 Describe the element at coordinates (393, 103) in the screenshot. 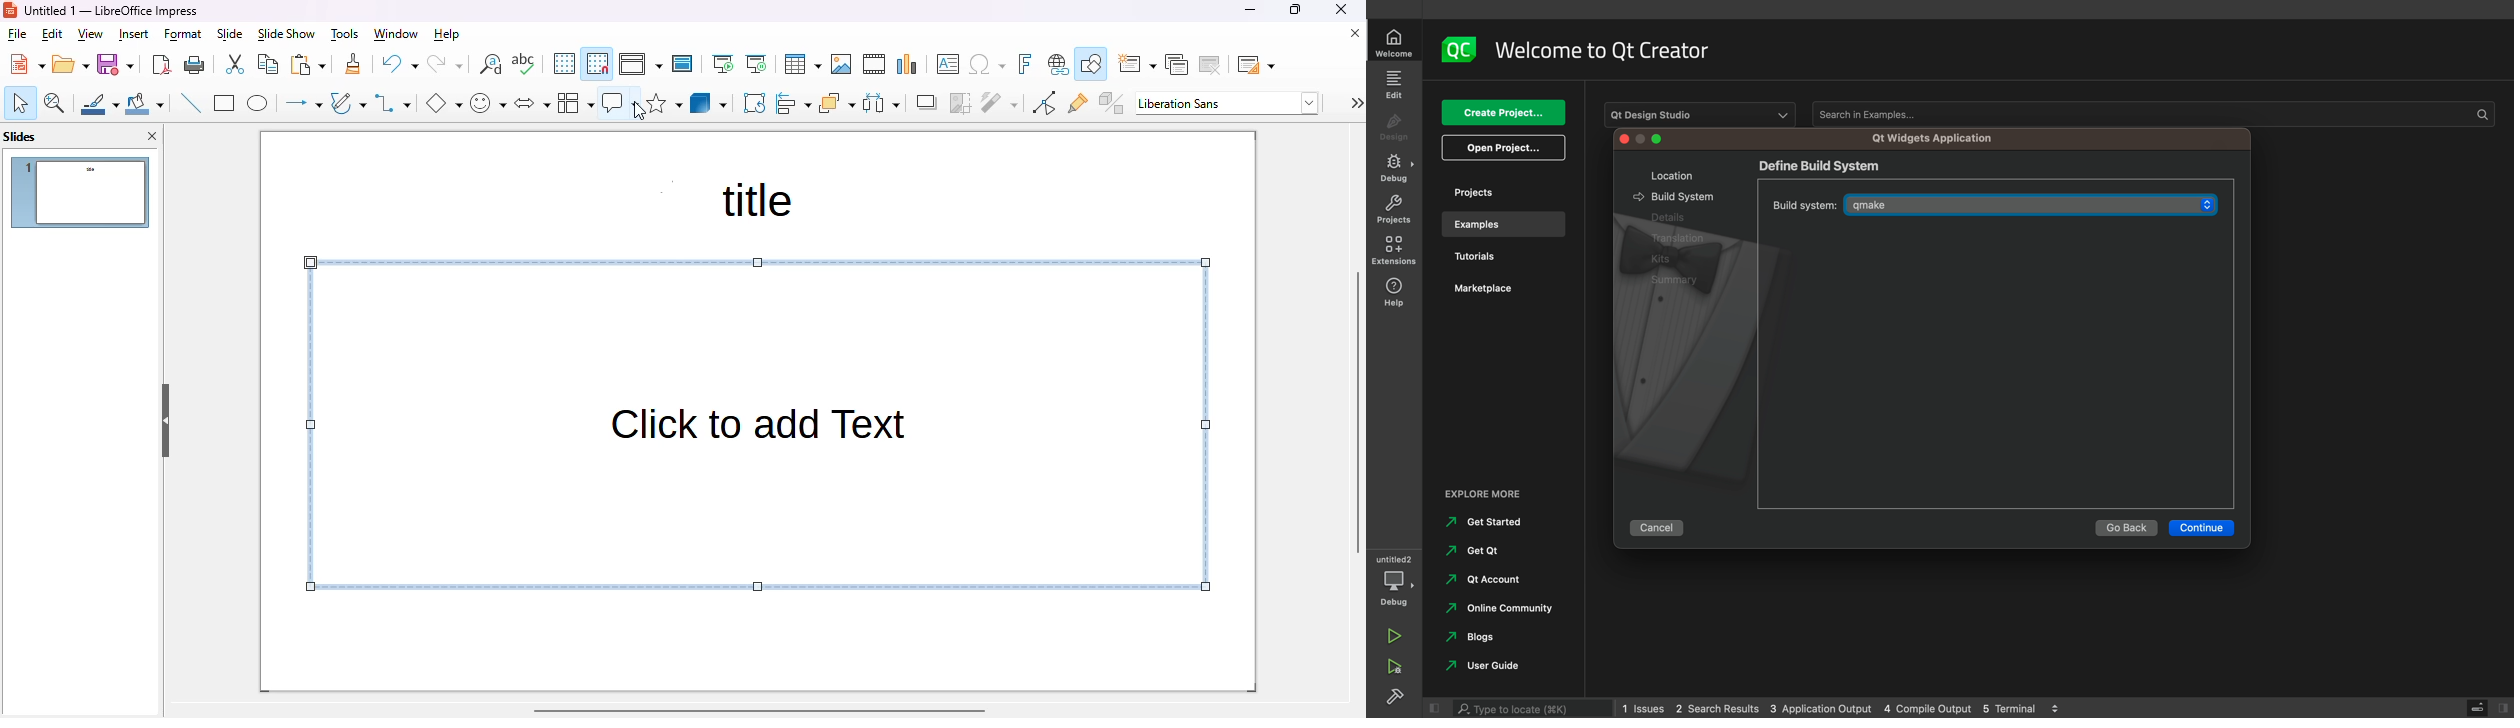

I see `connectors` at that location.